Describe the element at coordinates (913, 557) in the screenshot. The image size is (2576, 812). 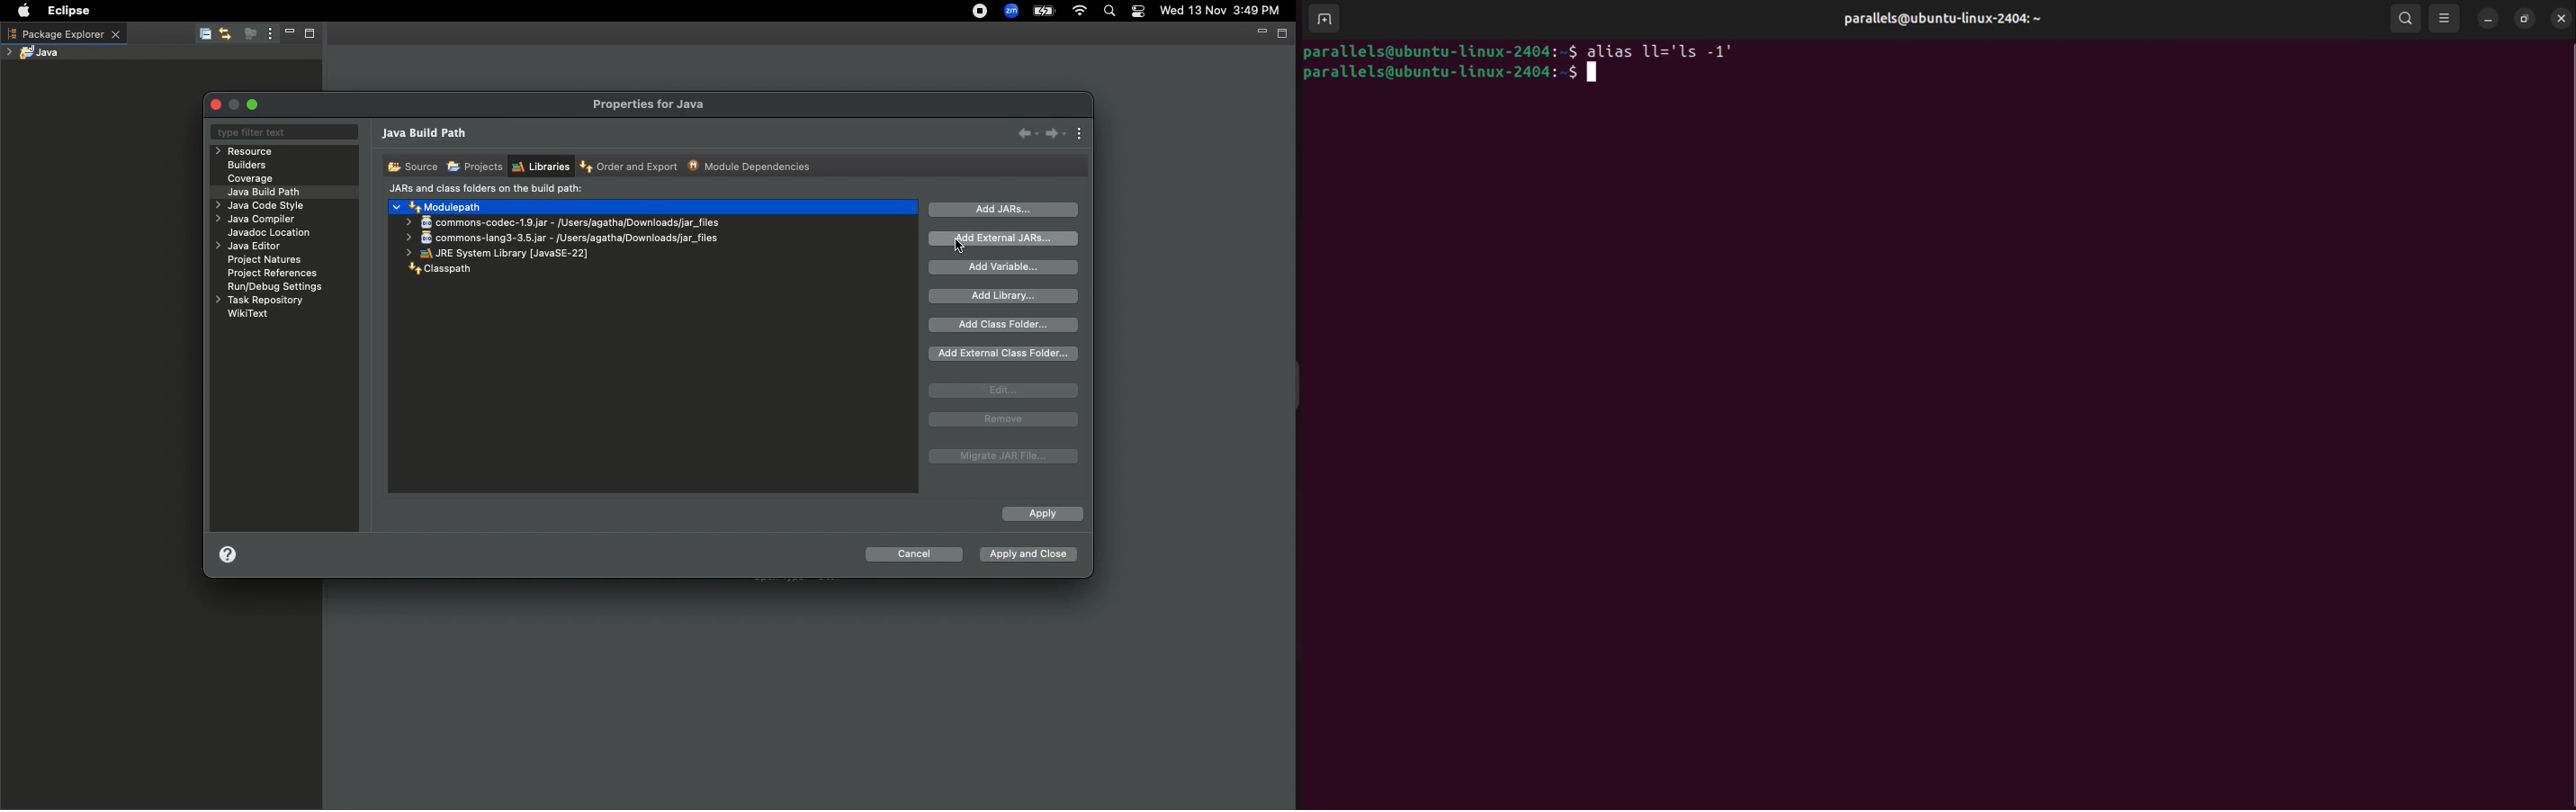
I see `Cancel` at that location.